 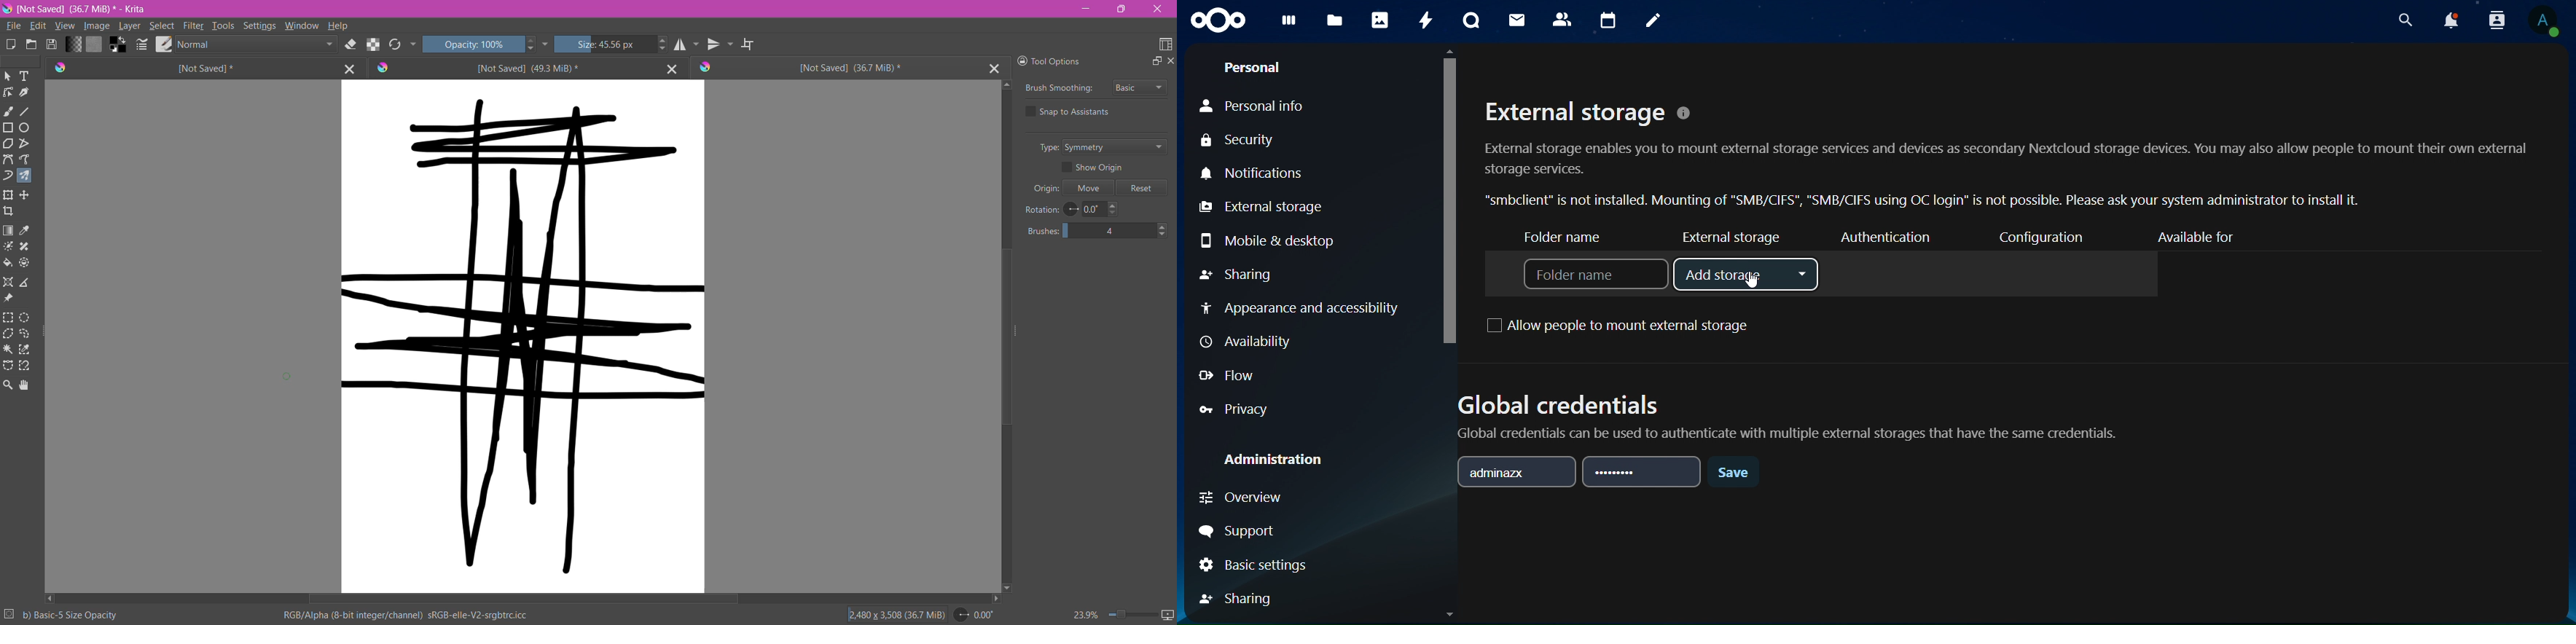 What do you see at coordinates (2497, 20) in the screenshot?
I see `search contacts` at bounding box center [2497, 20].